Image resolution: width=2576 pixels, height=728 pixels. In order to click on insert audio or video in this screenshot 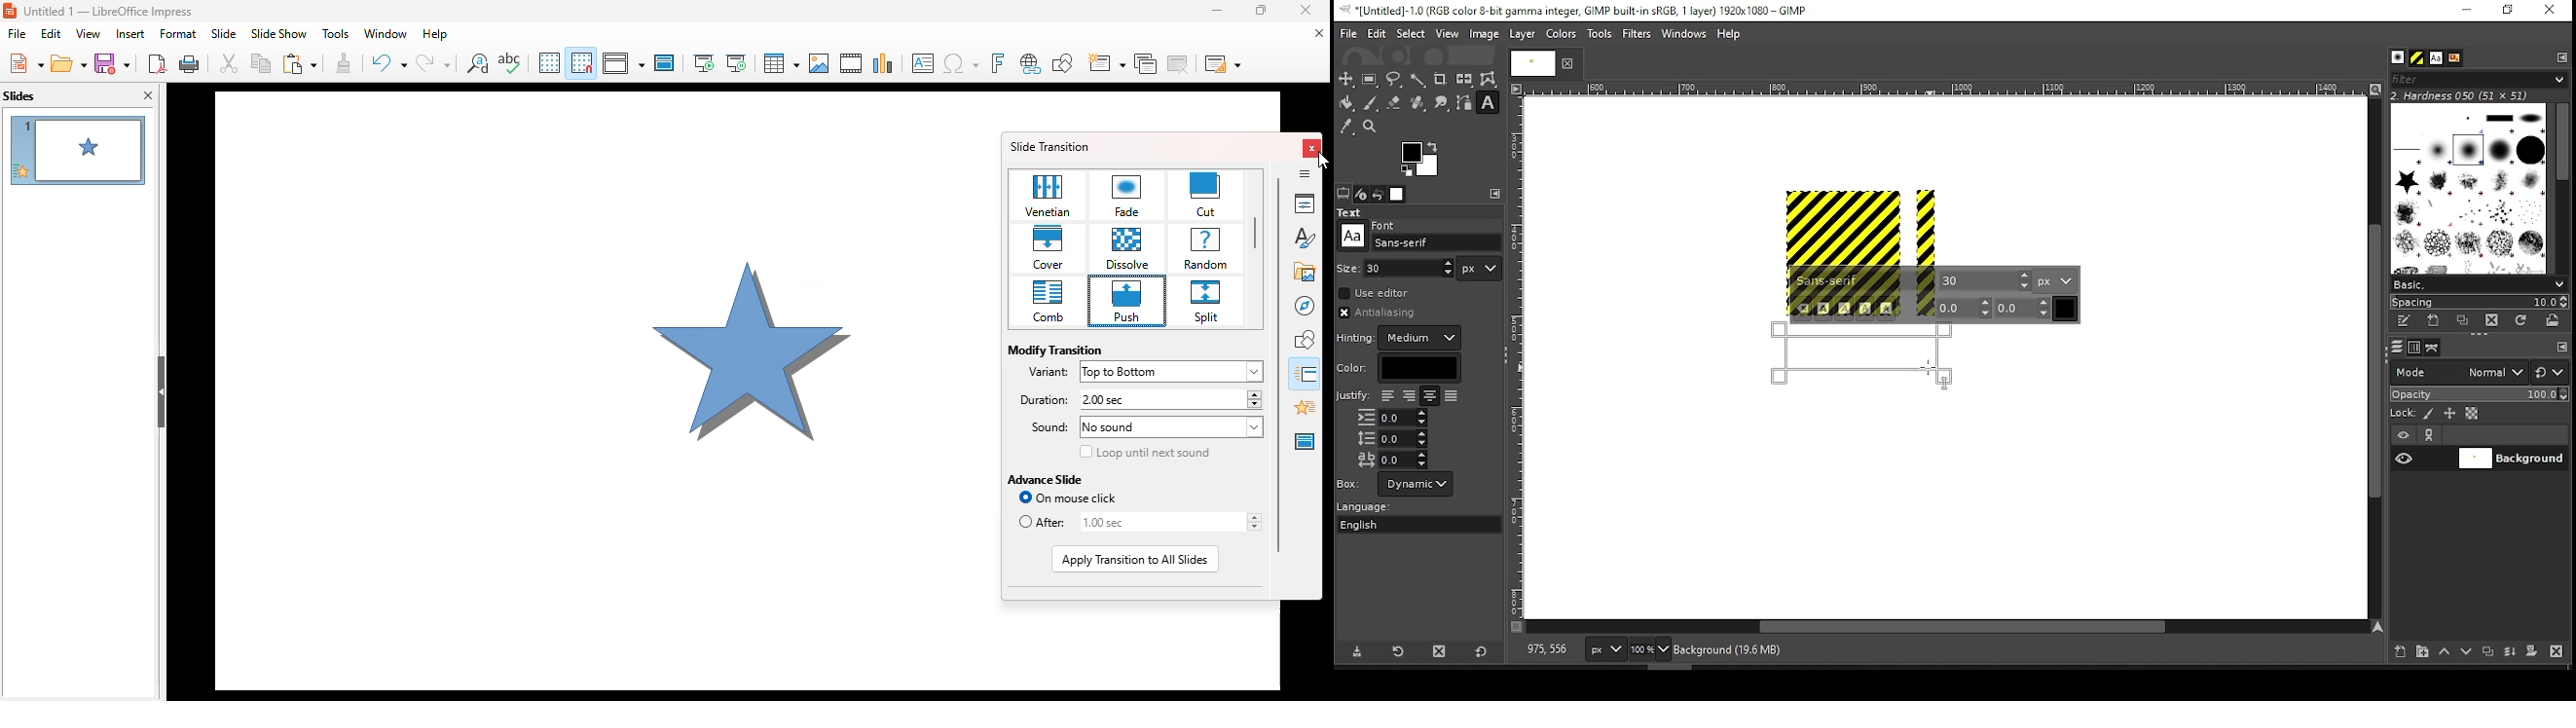, I will do `click(852, 63)`.